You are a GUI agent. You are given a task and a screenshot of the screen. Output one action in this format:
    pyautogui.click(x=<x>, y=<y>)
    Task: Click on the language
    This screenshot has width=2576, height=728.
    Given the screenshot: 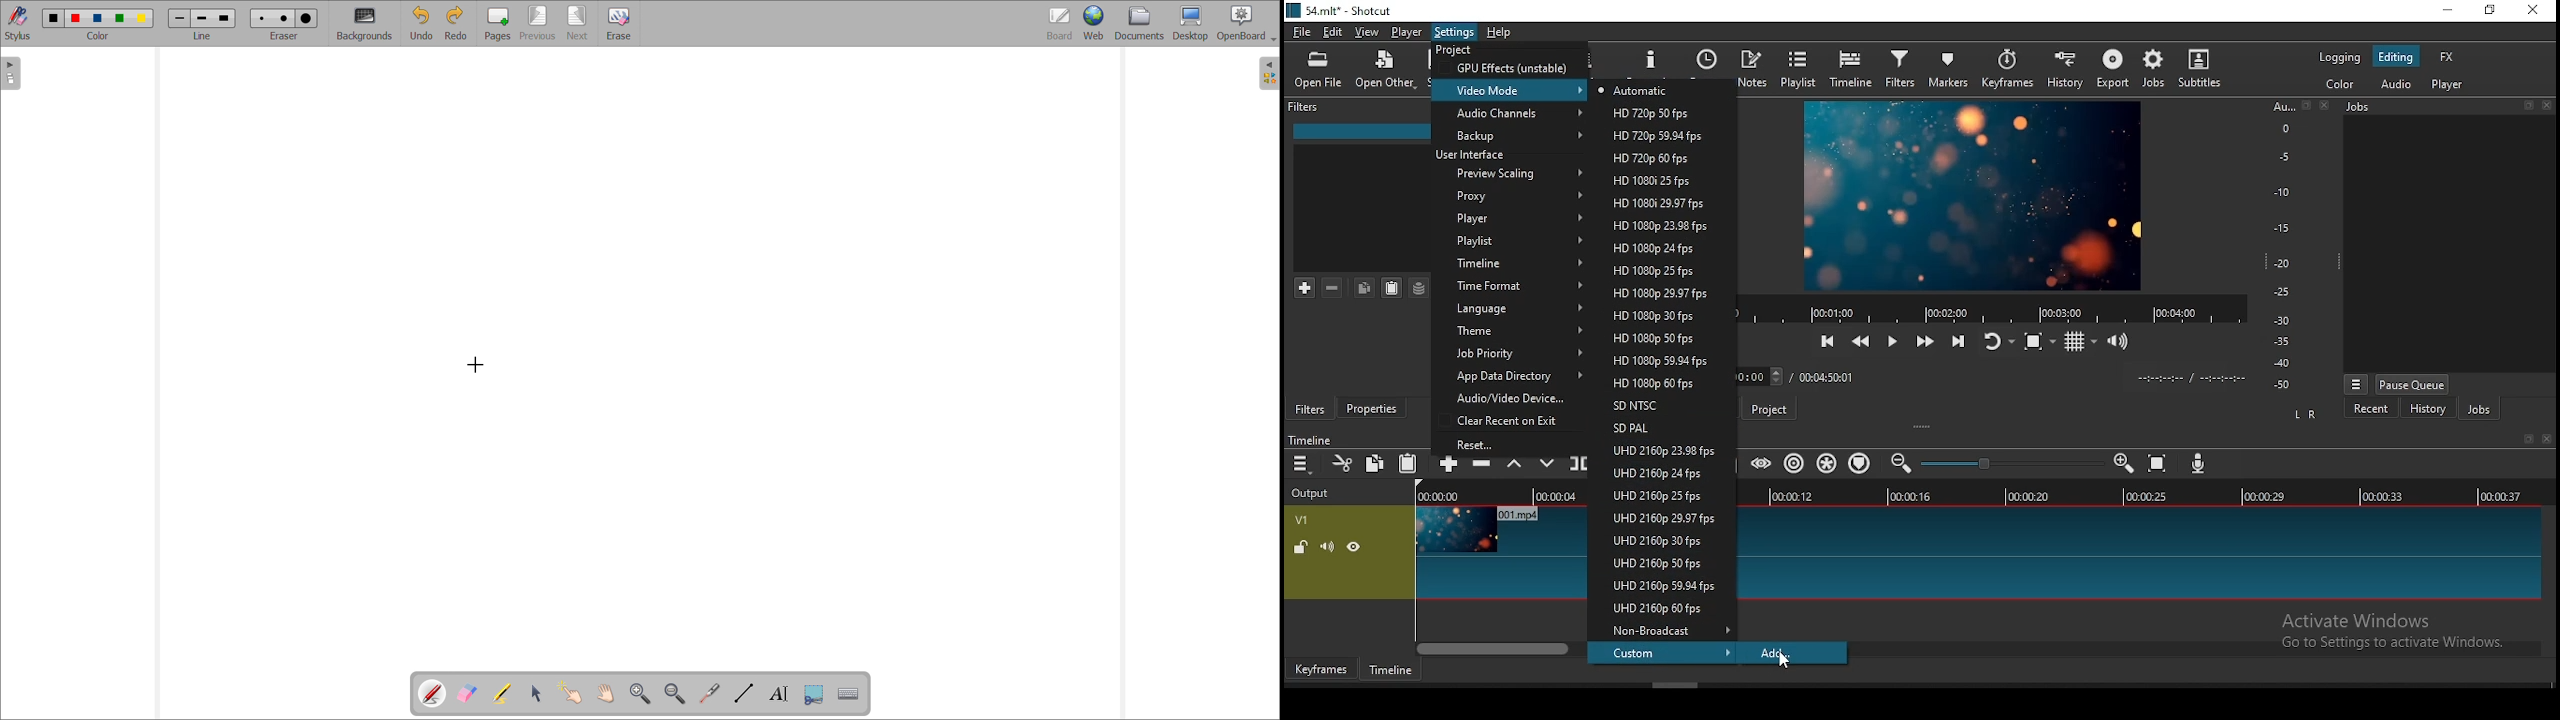 What is the action you would take?
    pyautogui.click(x=1511, y=309)
    